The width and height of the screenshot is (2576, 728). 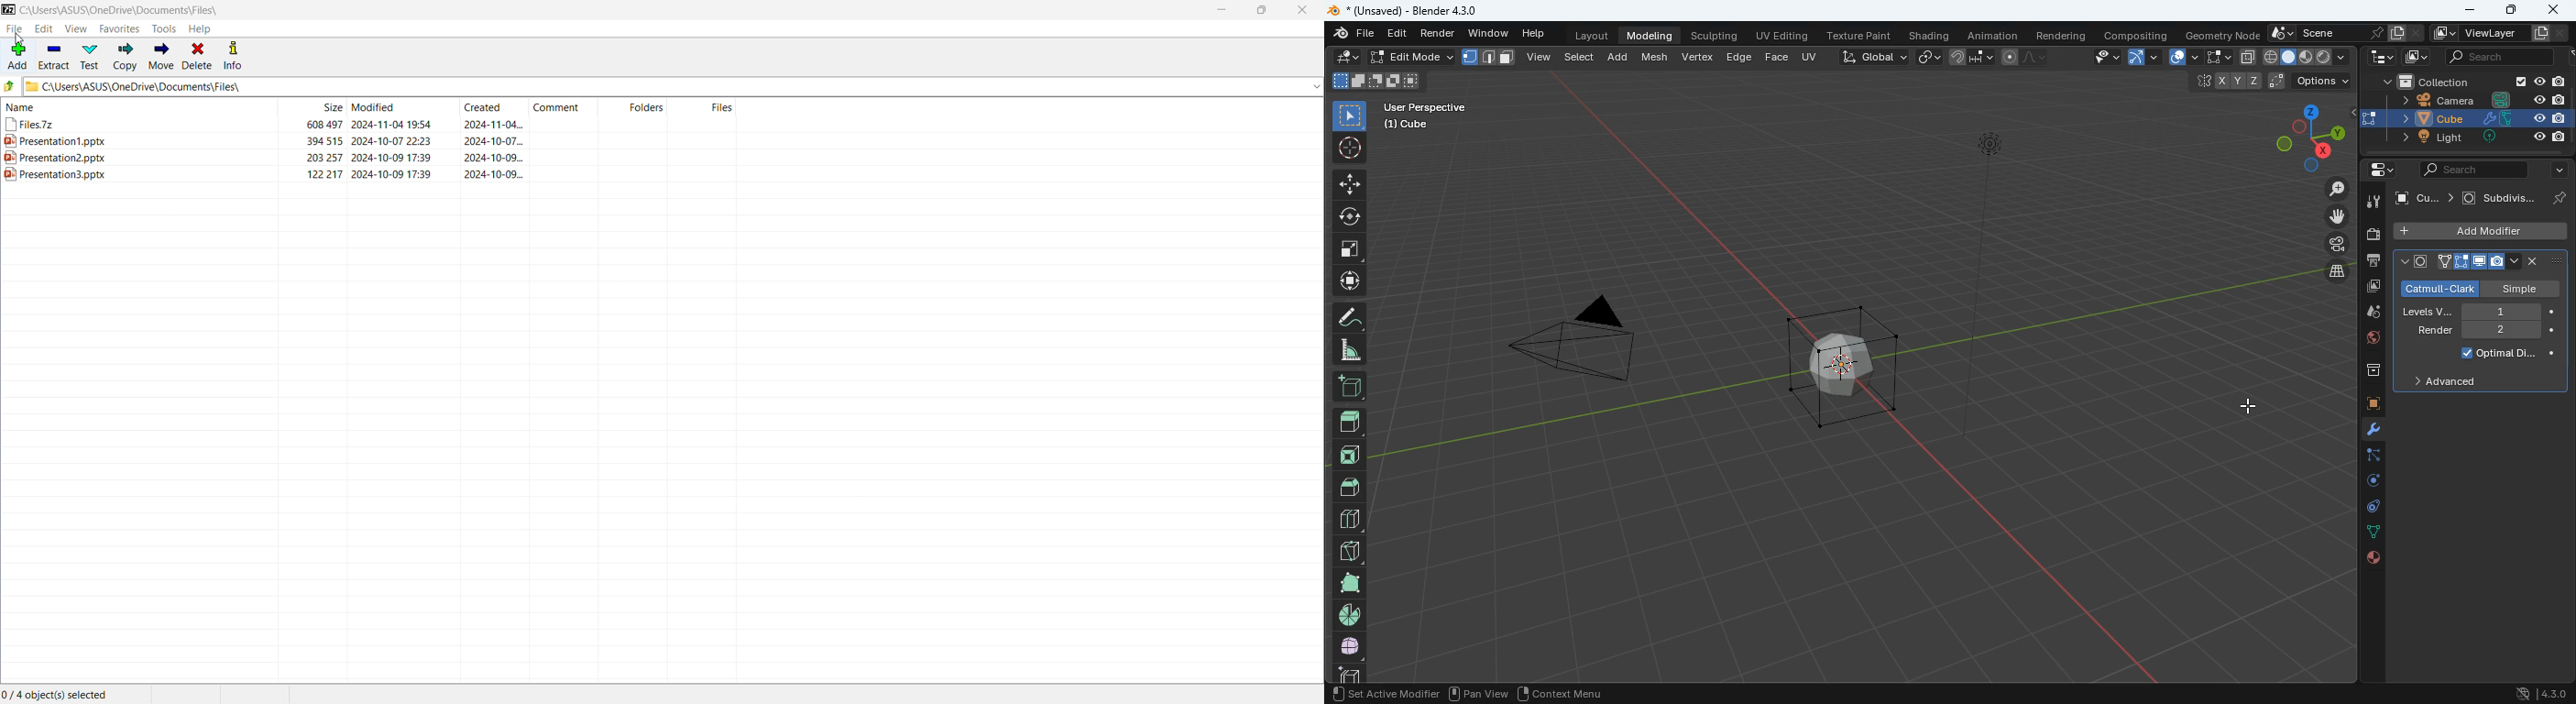 What do you see at coordinates (1717, 36) in the screenshot?
I see `sculpting` at bounding box center [1717, 36].